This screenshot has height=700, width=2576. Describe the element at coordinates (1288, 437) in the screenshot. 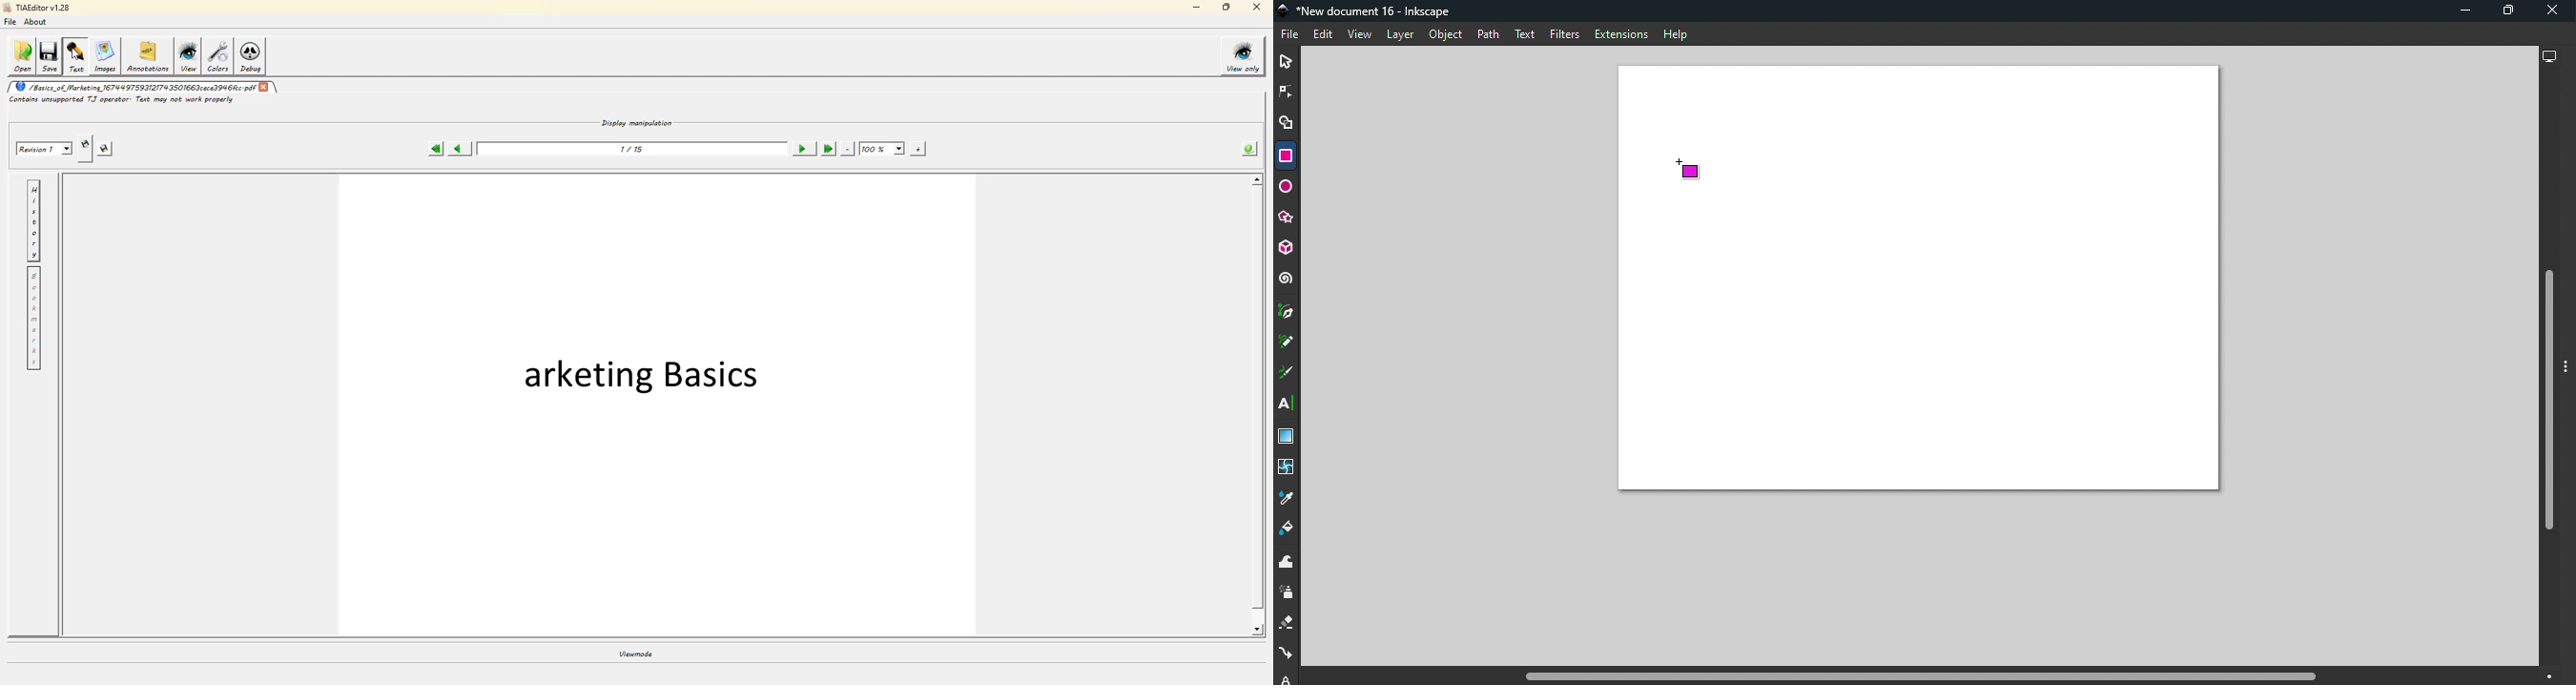

I see `Gradient tool` at that location.